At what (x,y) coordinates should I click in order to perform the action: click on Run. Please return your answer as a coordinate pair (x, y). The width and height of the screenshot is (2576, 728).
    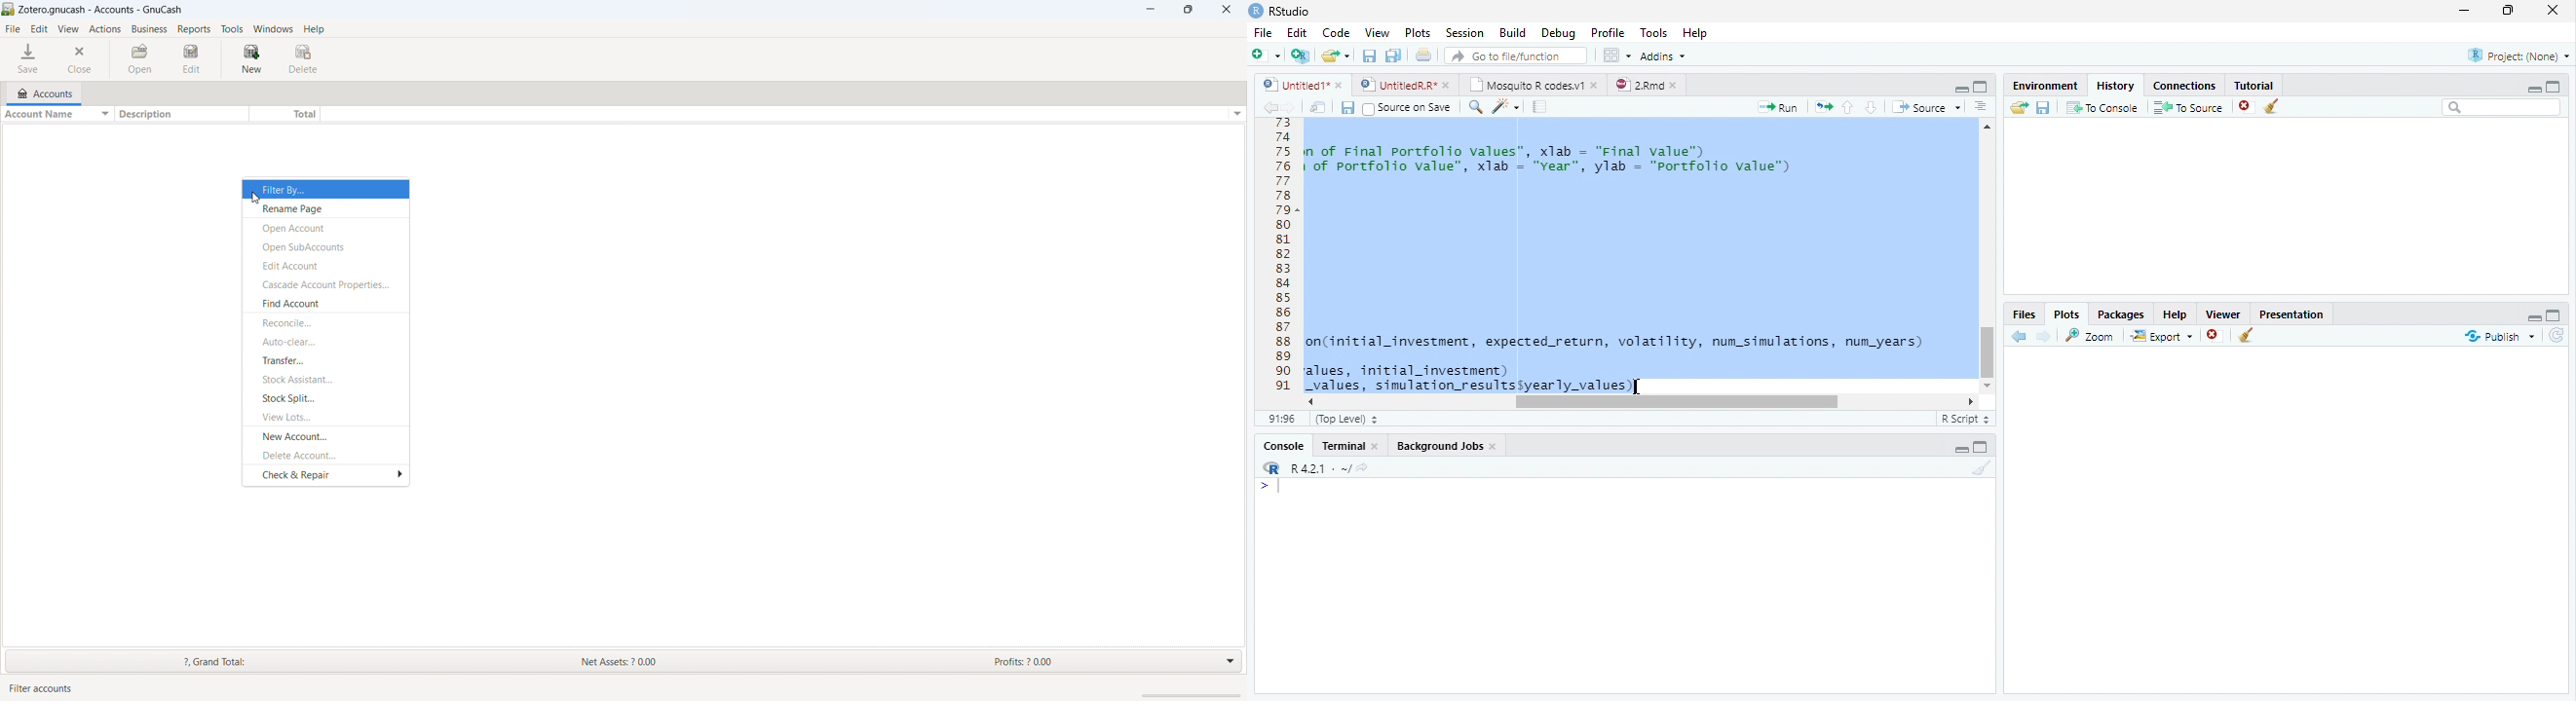
    Looking at the image, I should click on (1779, 107).